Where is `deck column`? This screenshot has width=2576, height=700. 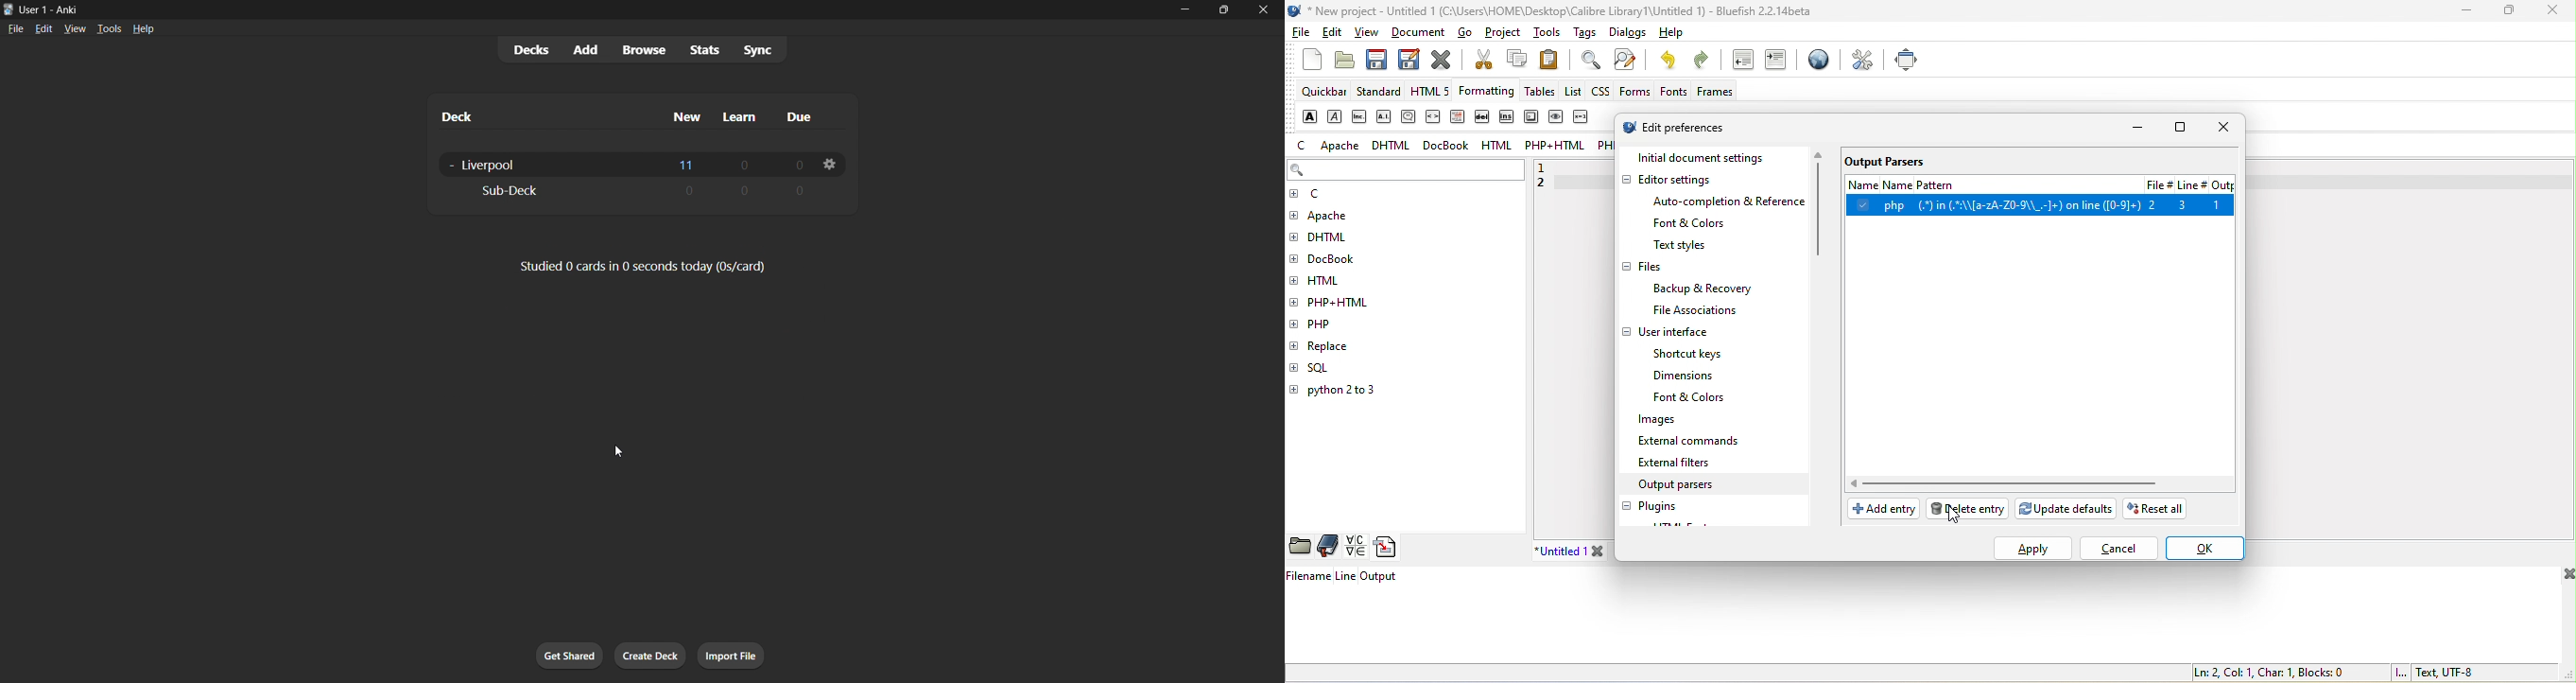 deck column is located at coordinates (541, 117).